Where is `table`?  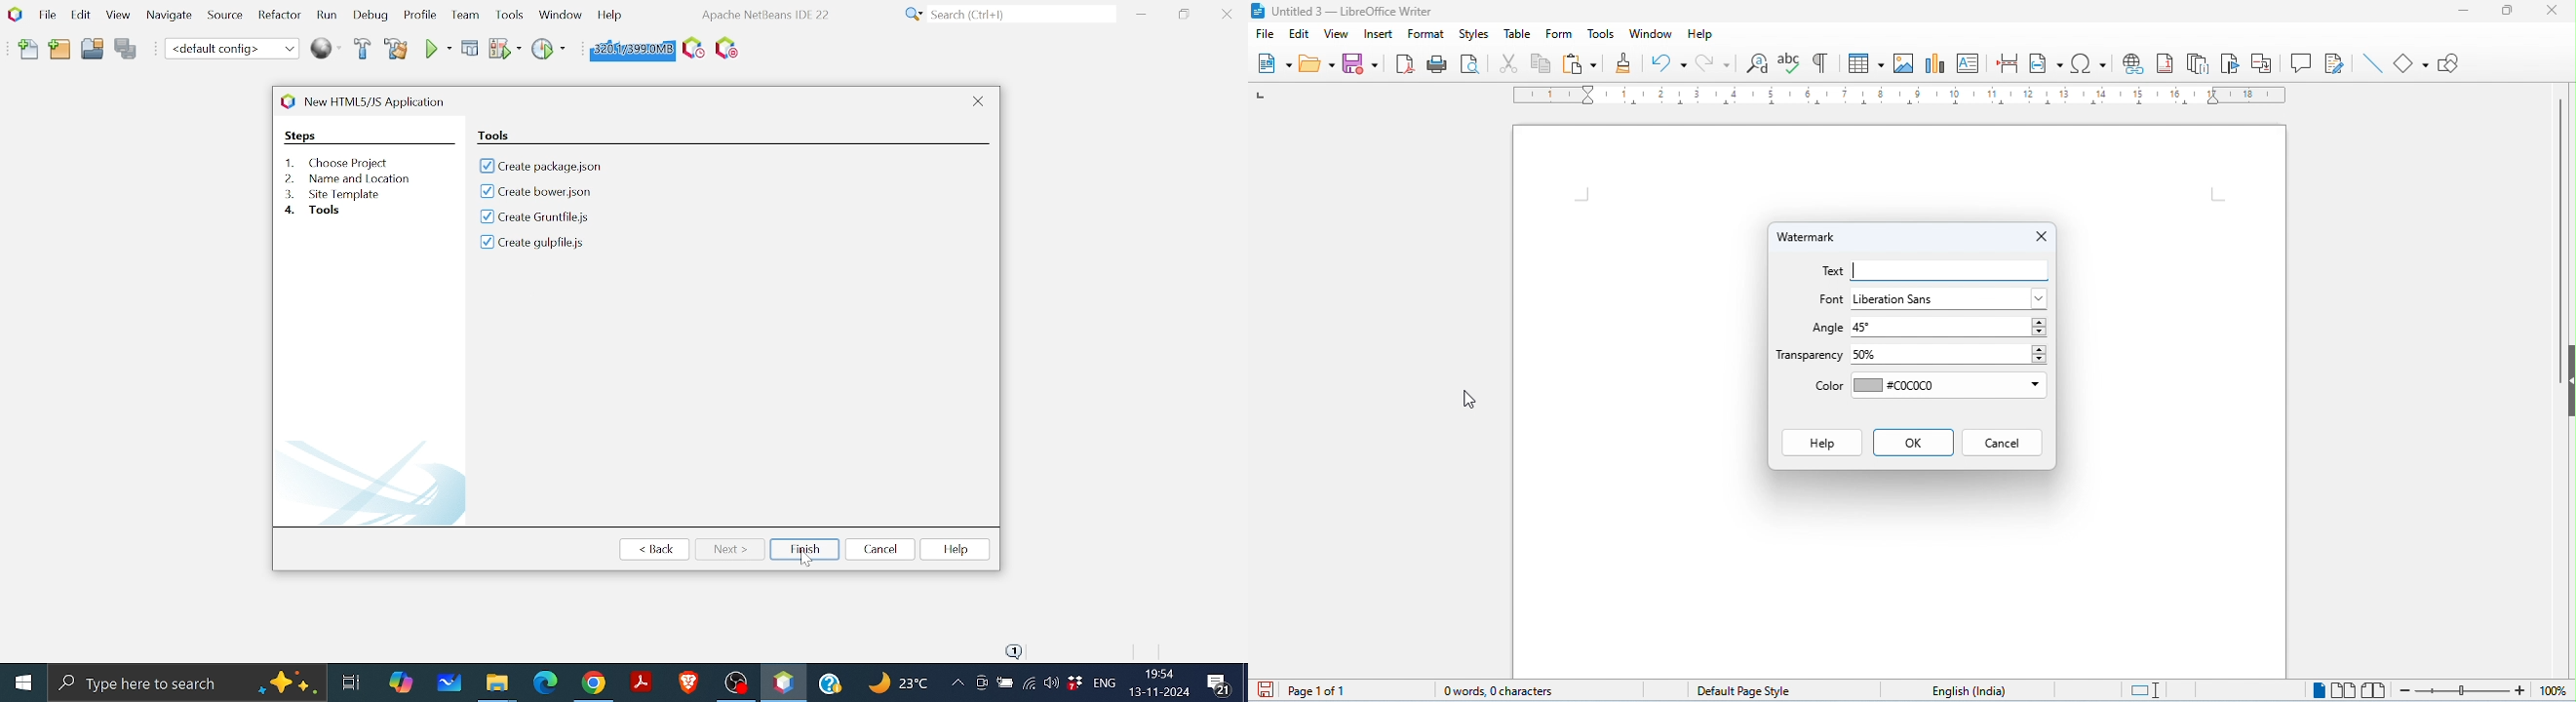 table is located at coordinates (1519, 34).